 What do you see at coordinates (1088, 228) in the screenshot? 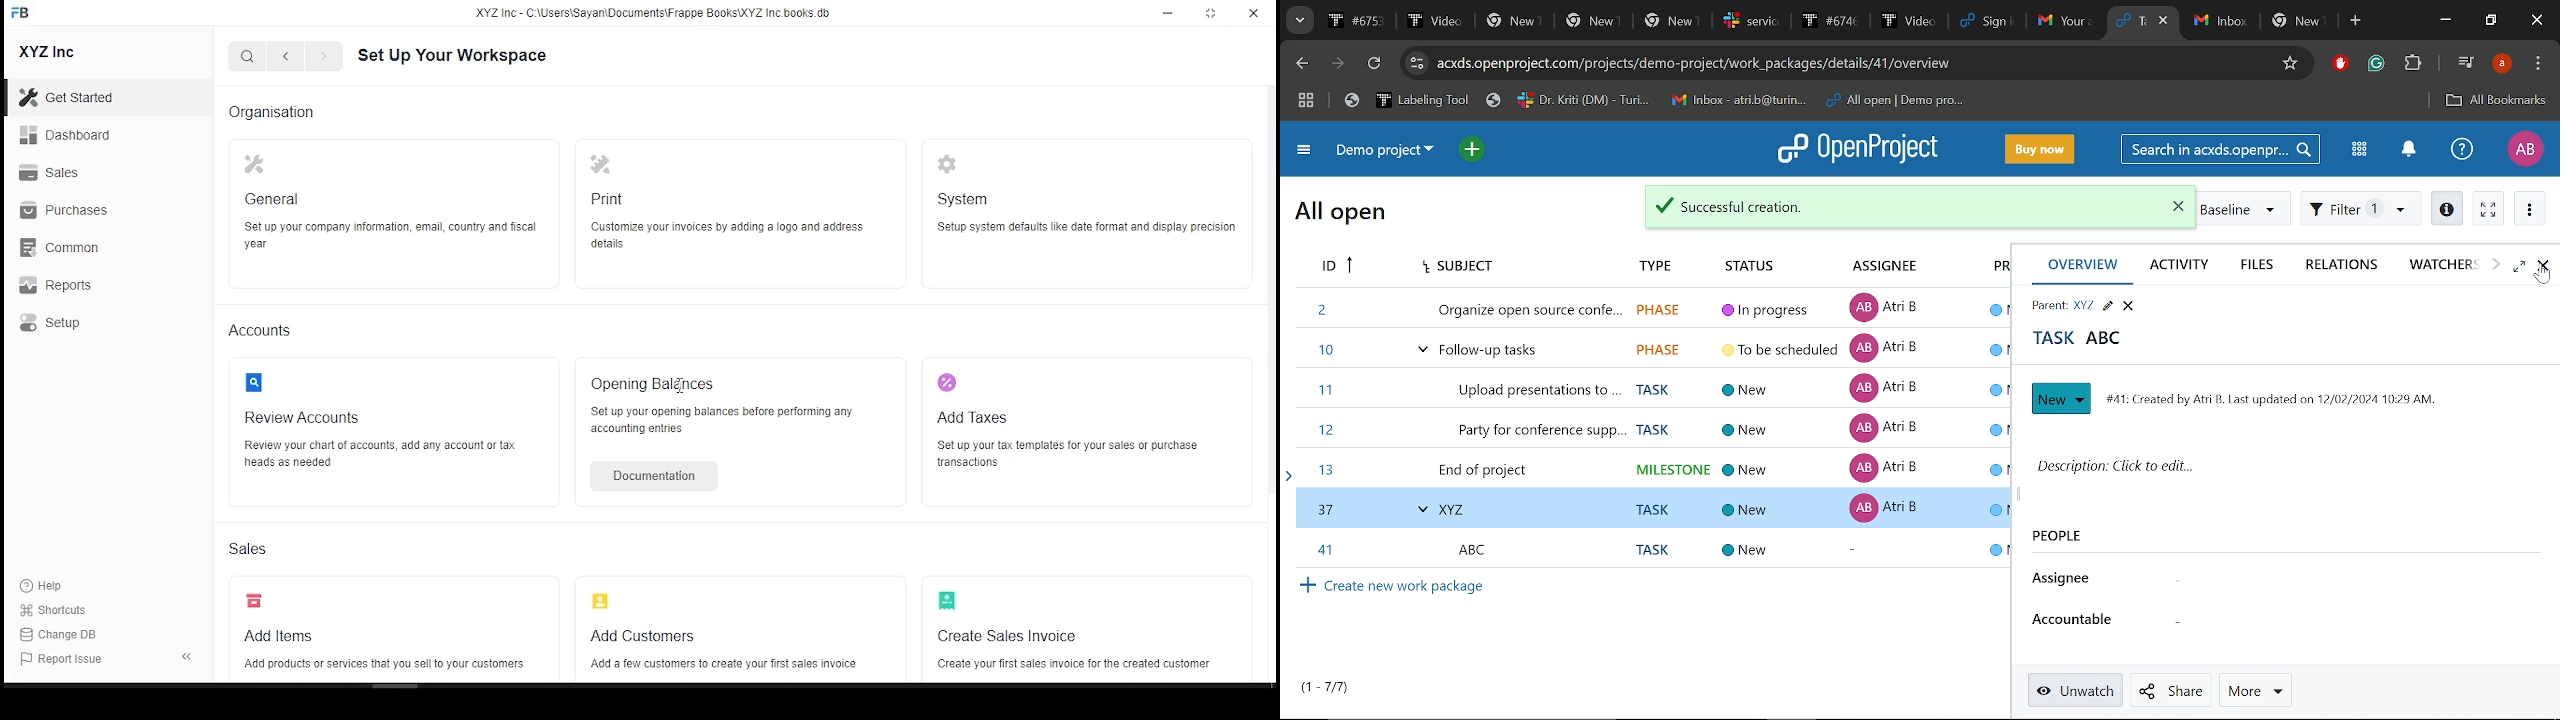
I see `setup system  defaults like date format and display precision` at bounding box center [1088, 228].